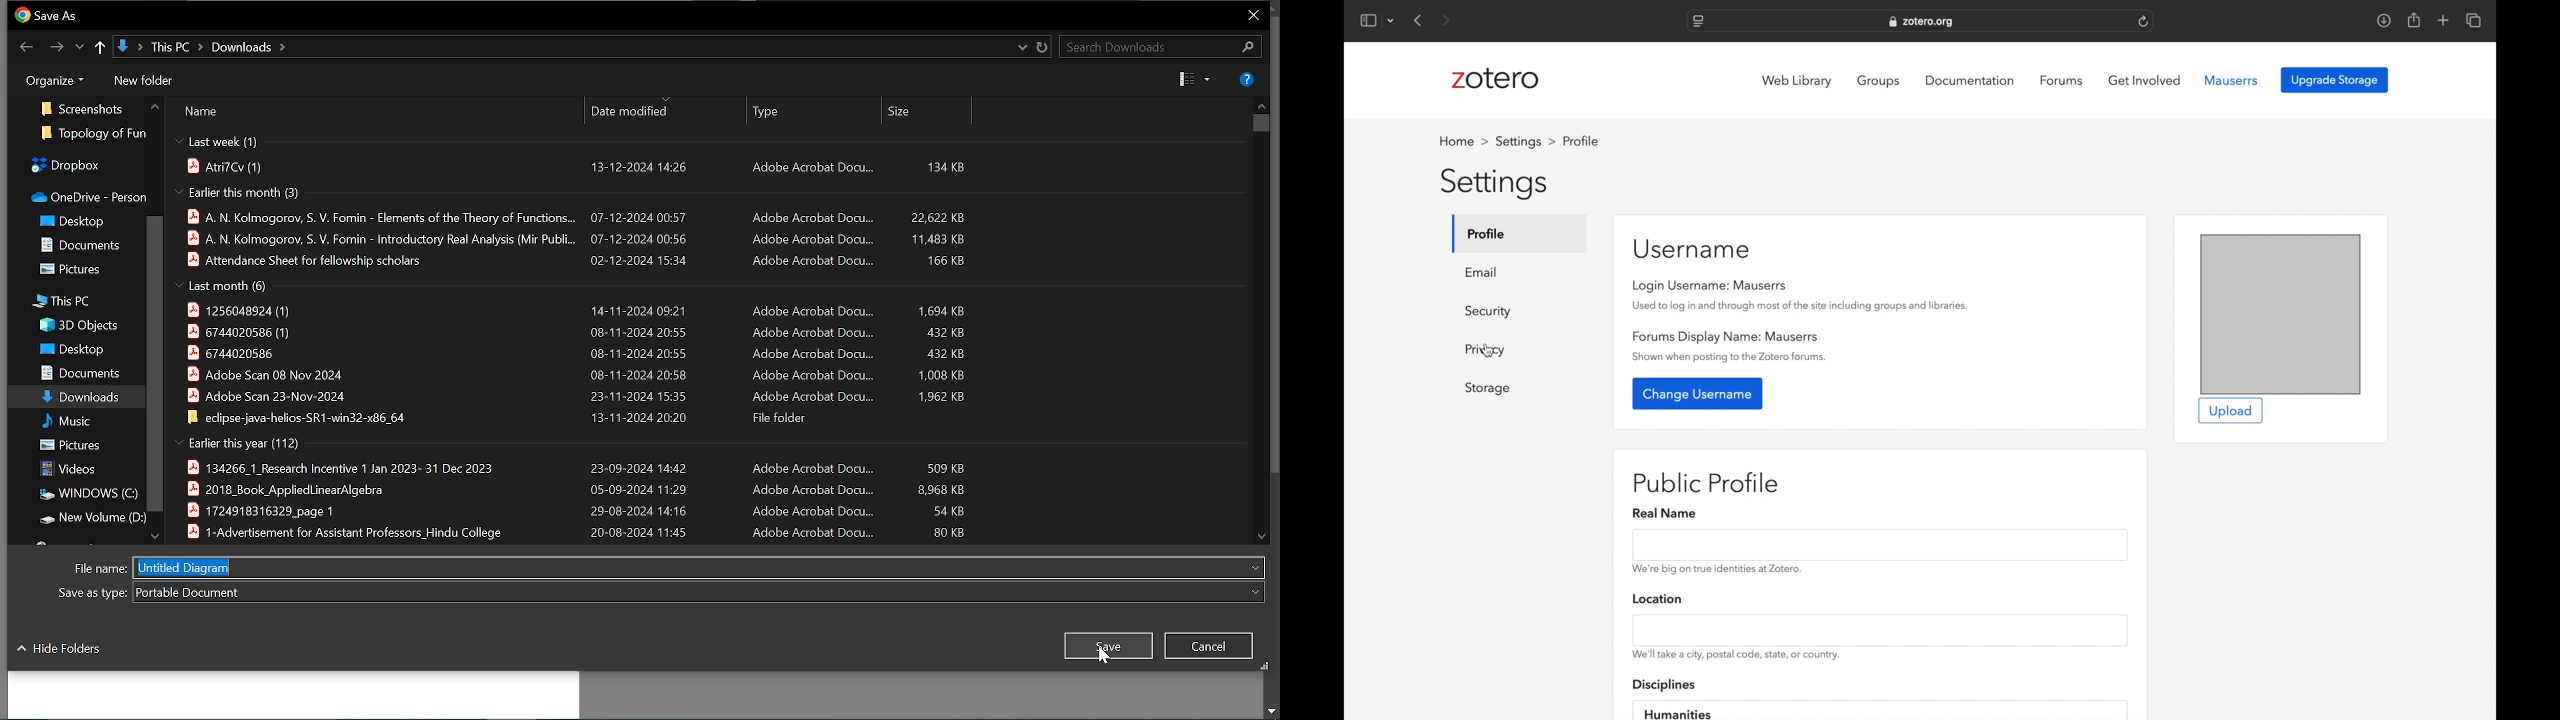 The width and height of the screenshot is (2576, 728). What do you see at coordinates (101, 49) in the screenshot?
I see `Upto last location` at bounding box center [101, 49].